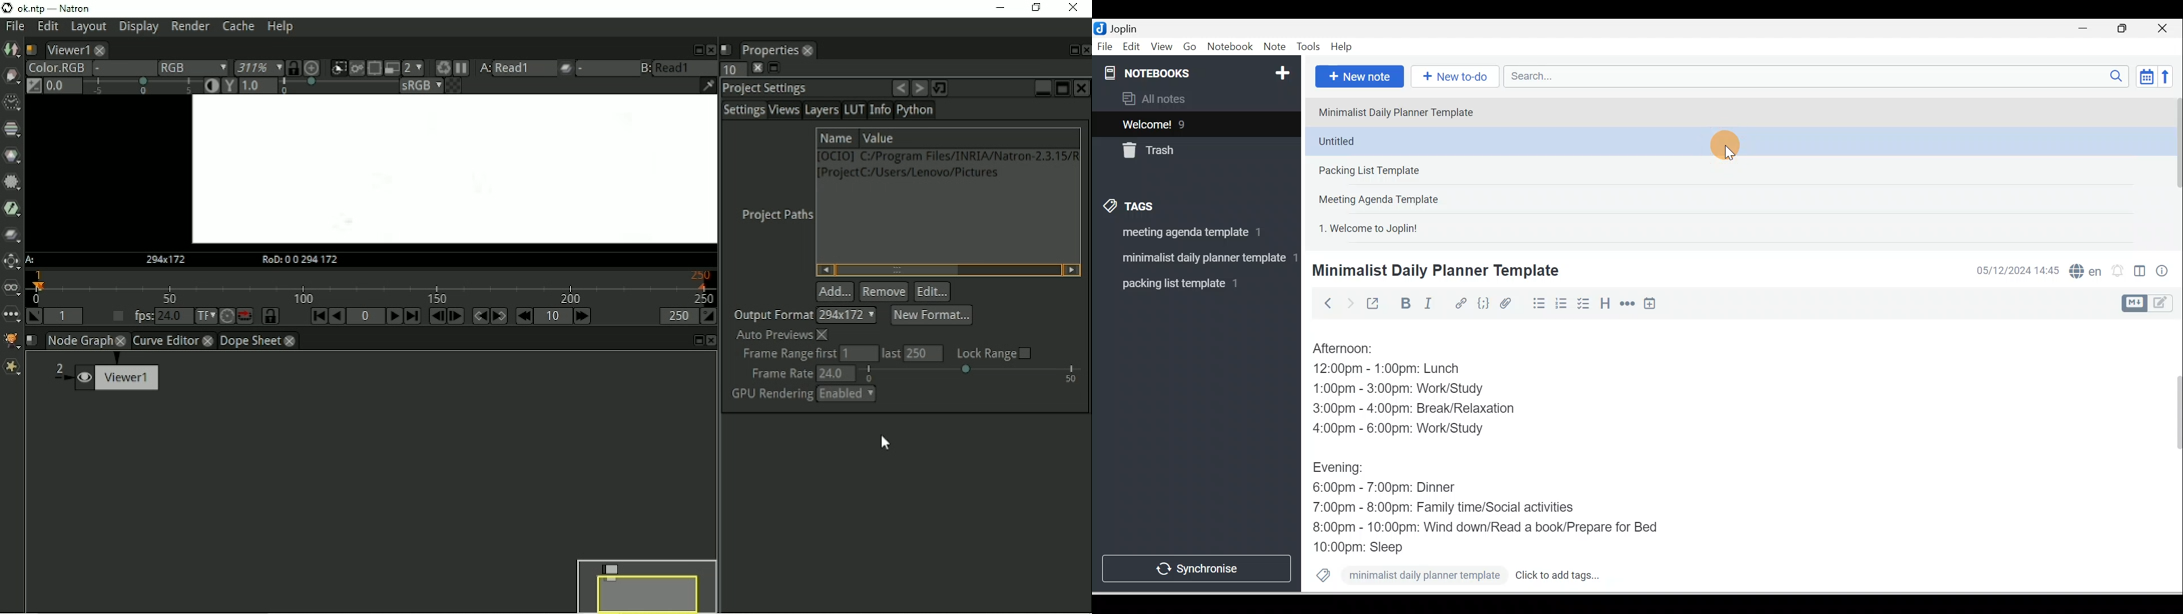 Image resolution: width=2184 pixels, height=616 pixels. I want to click on Tags, so click(1132, 208).